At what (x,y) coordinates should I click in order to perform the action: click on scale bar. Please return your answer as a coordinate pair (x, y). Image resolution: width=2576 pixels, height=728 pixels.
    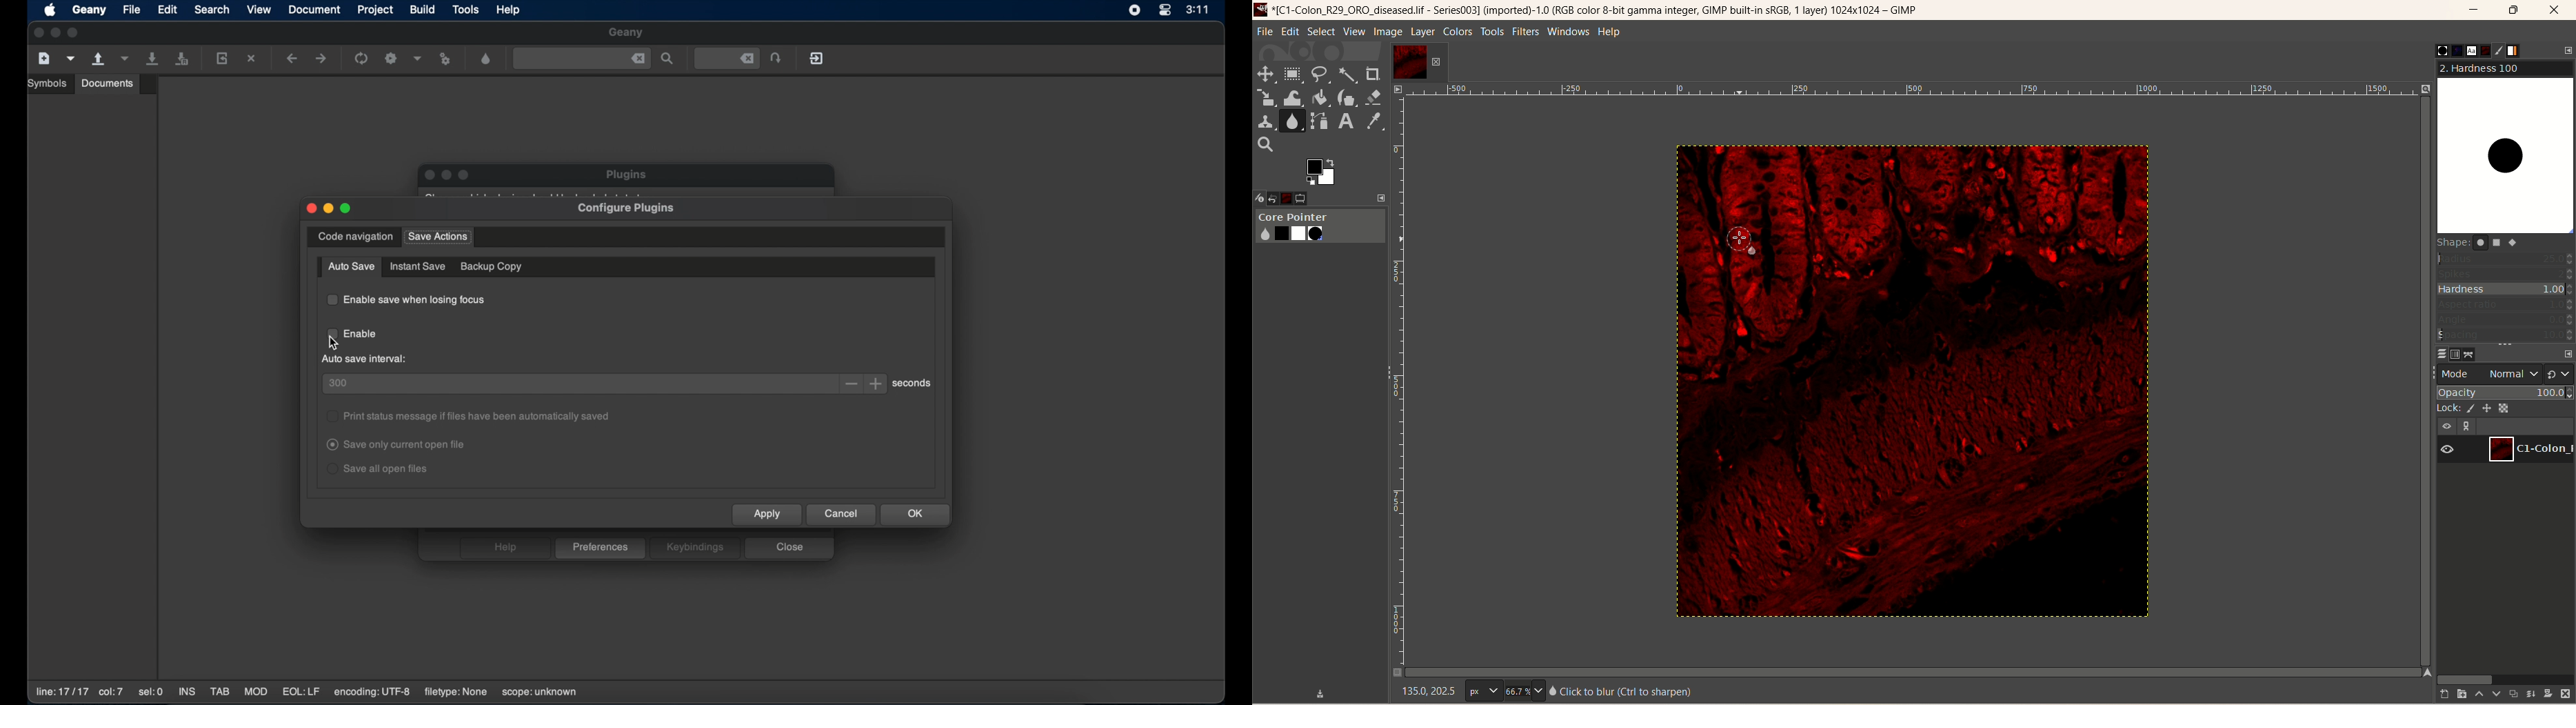
    Looking at the image, I should click on (1396, 385).